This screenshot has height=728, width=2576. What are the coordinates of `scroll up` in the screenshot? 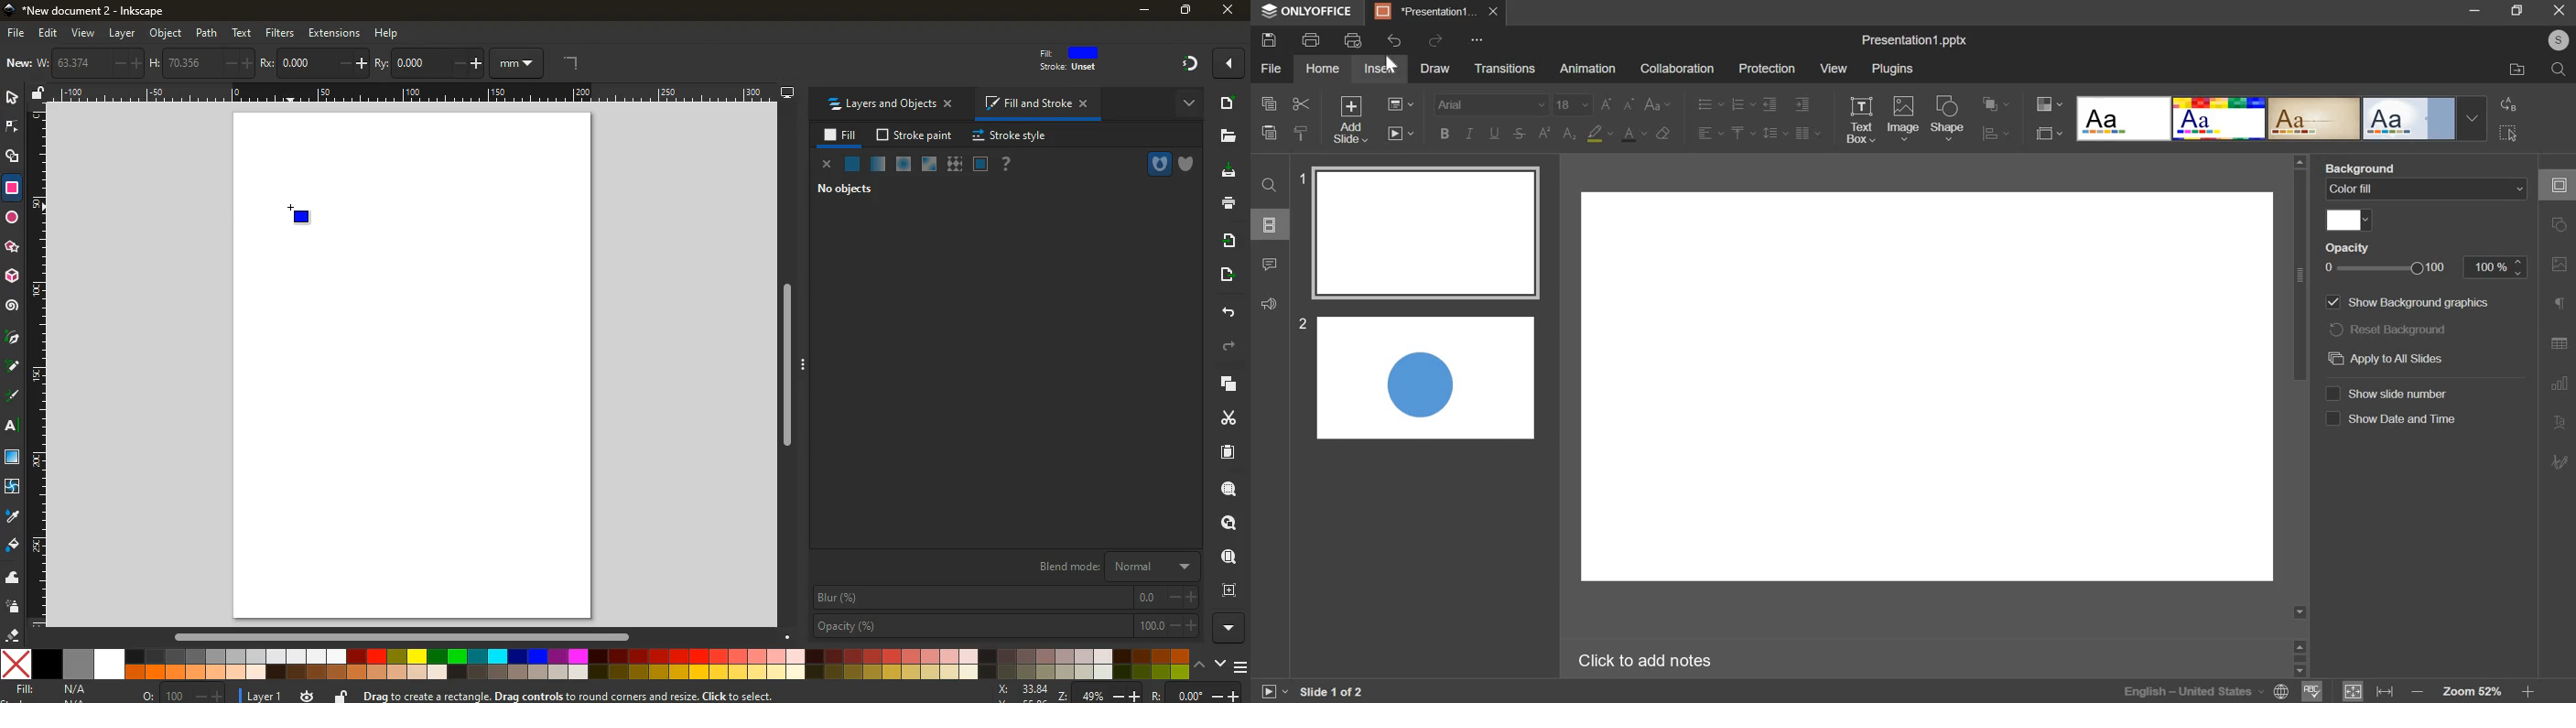 It's located at (2300, 161).